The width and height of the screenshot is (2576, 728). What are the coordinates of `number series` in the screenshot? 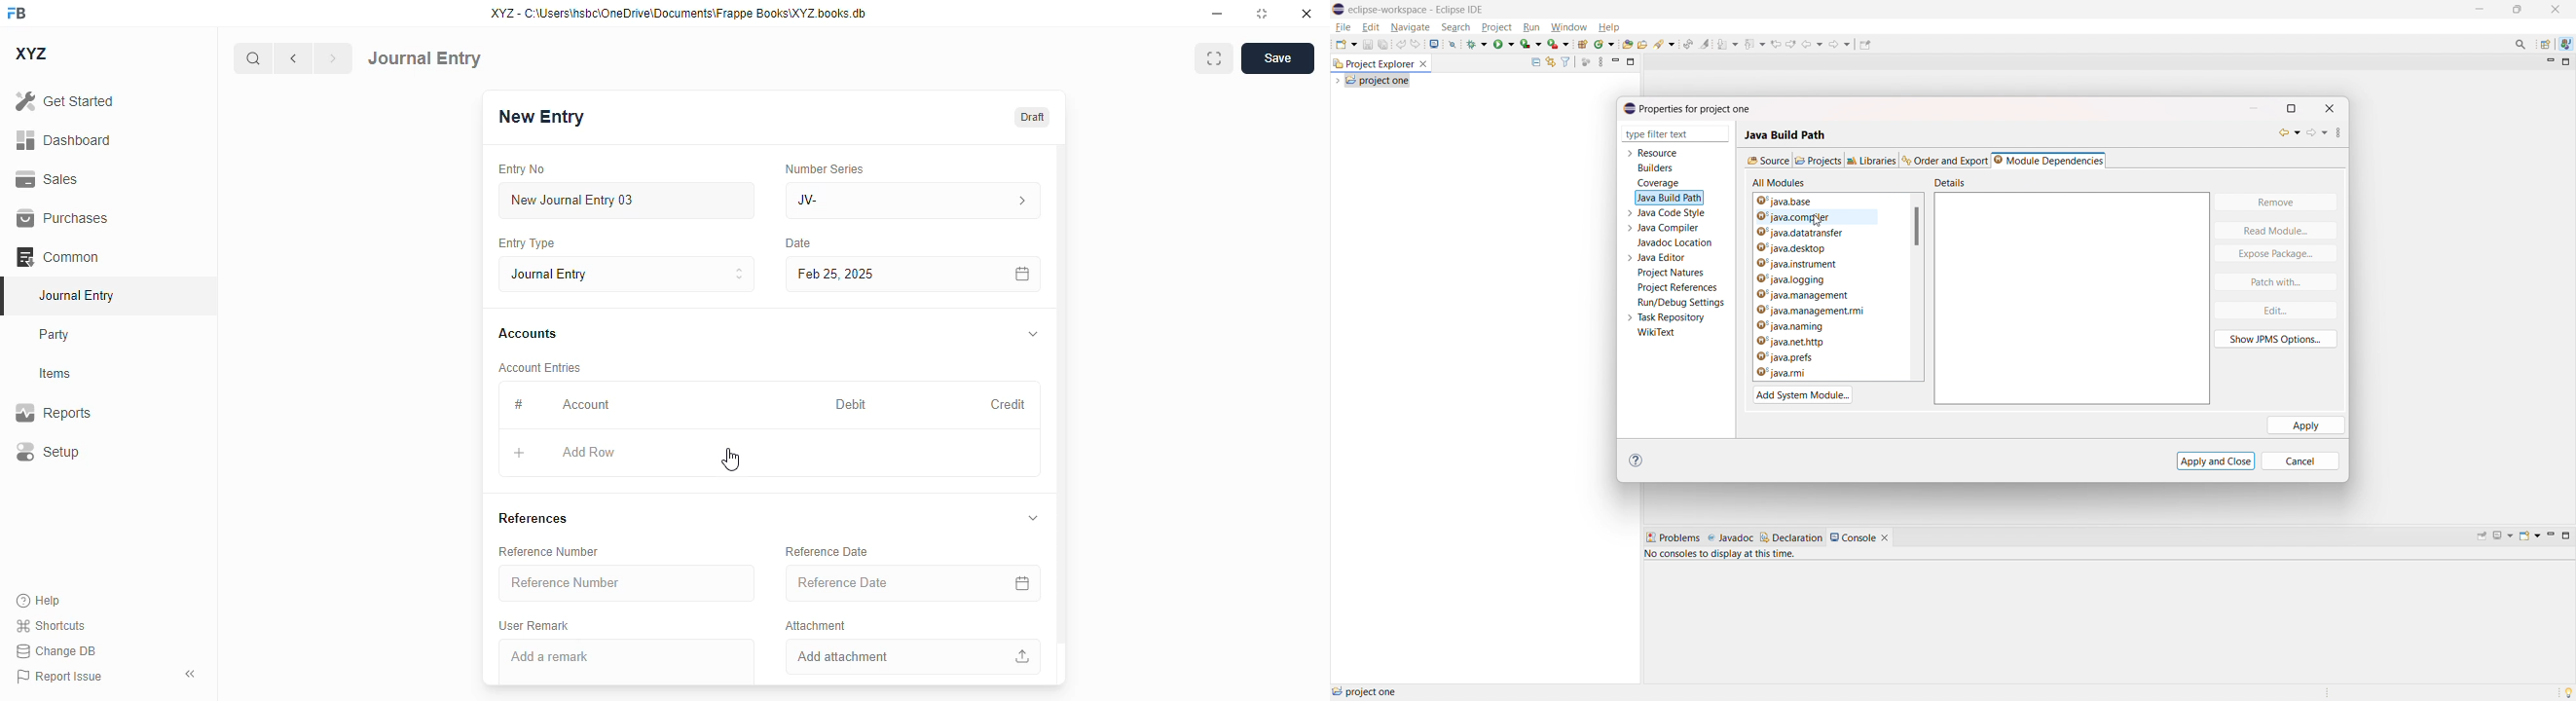 It's located at (824, 168).